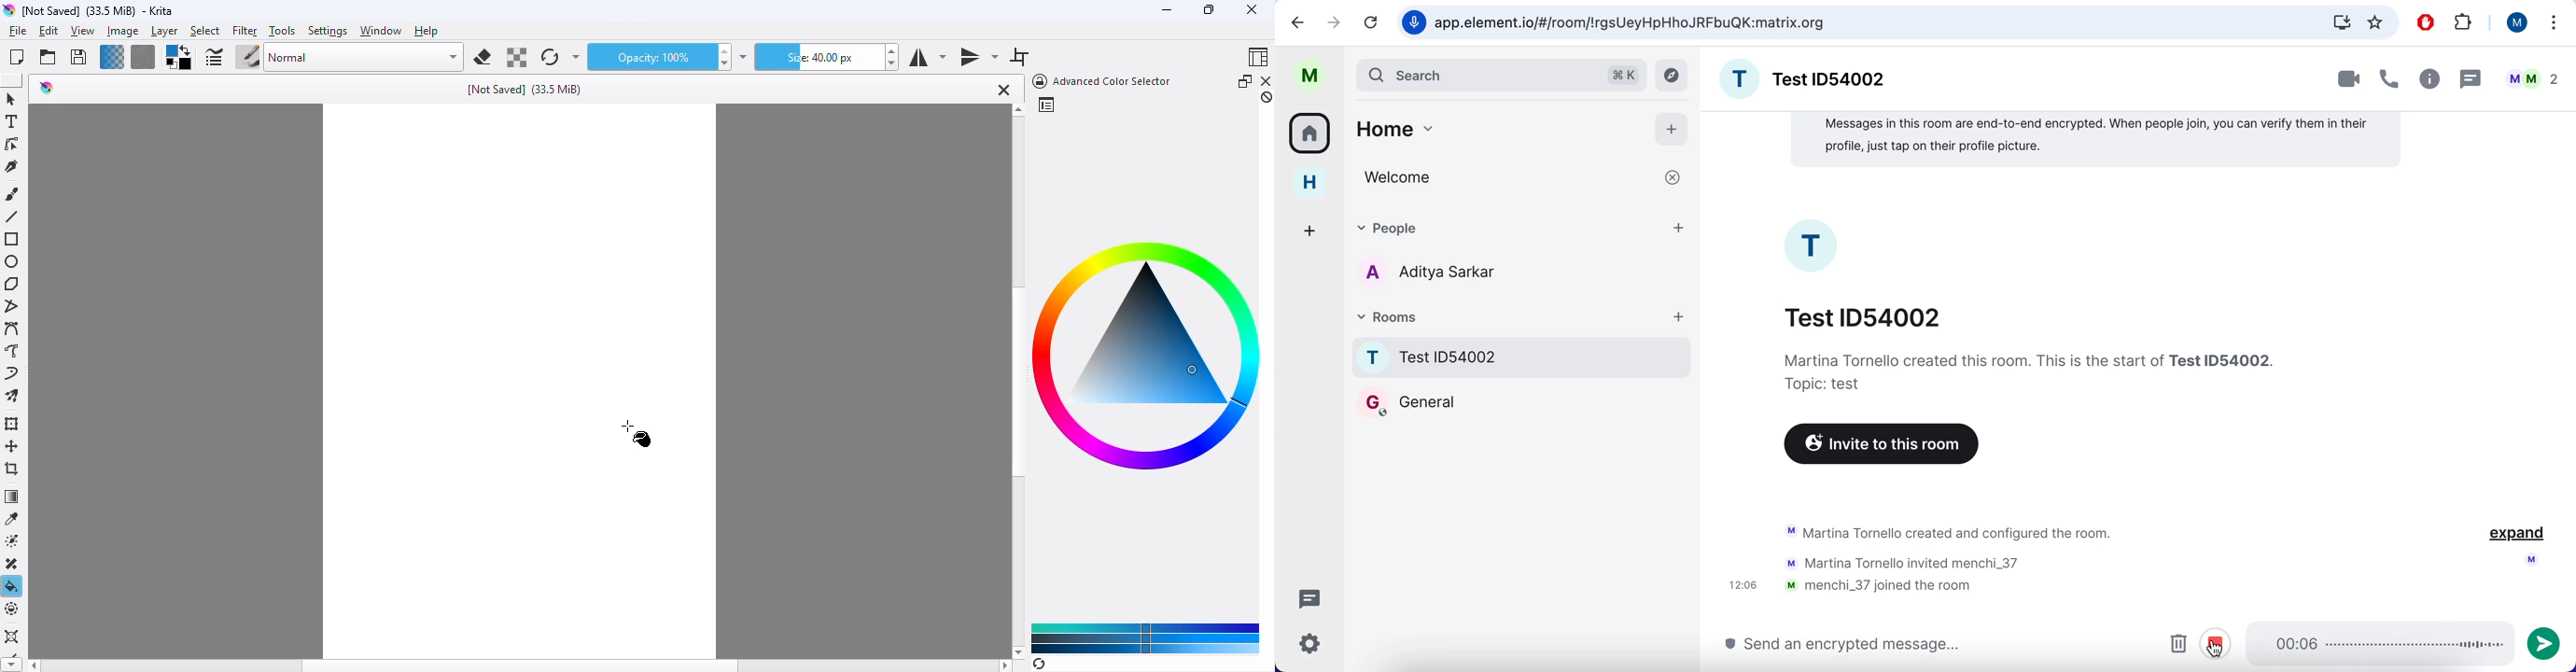  Describe the element at coordinates (525, 90) in the screenshot. I see `title` at that location.